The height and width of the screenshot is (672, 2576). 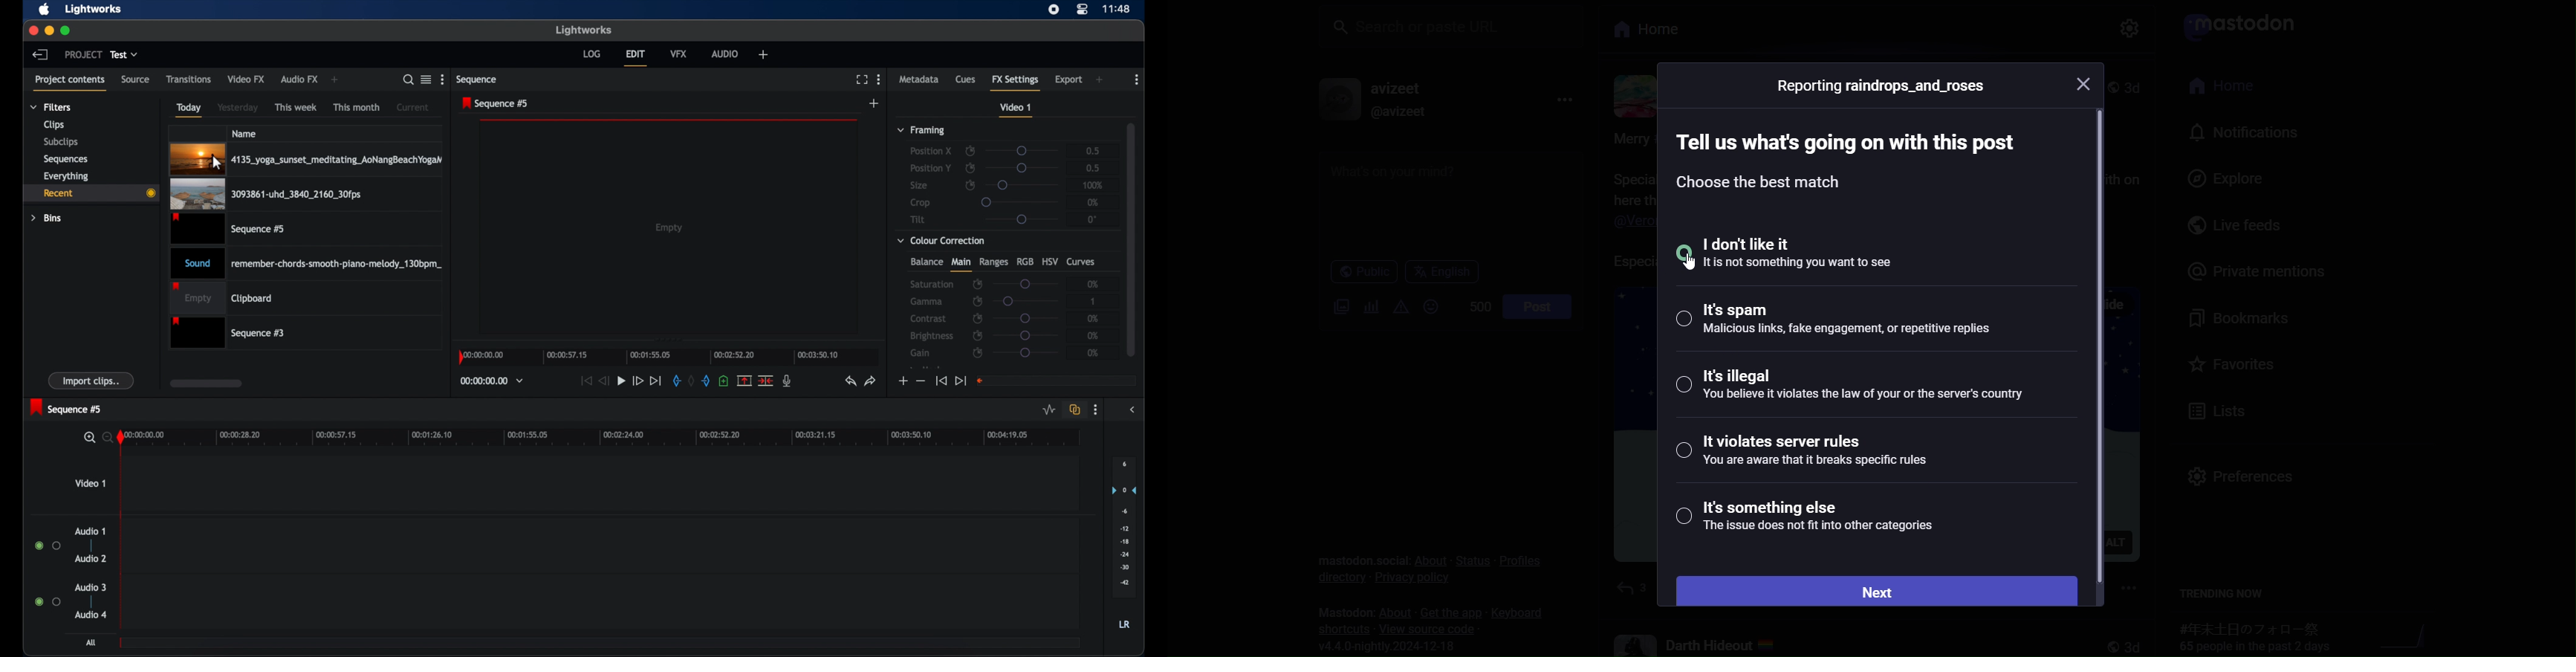 I want to click on gain, so click(x=920, y=353).